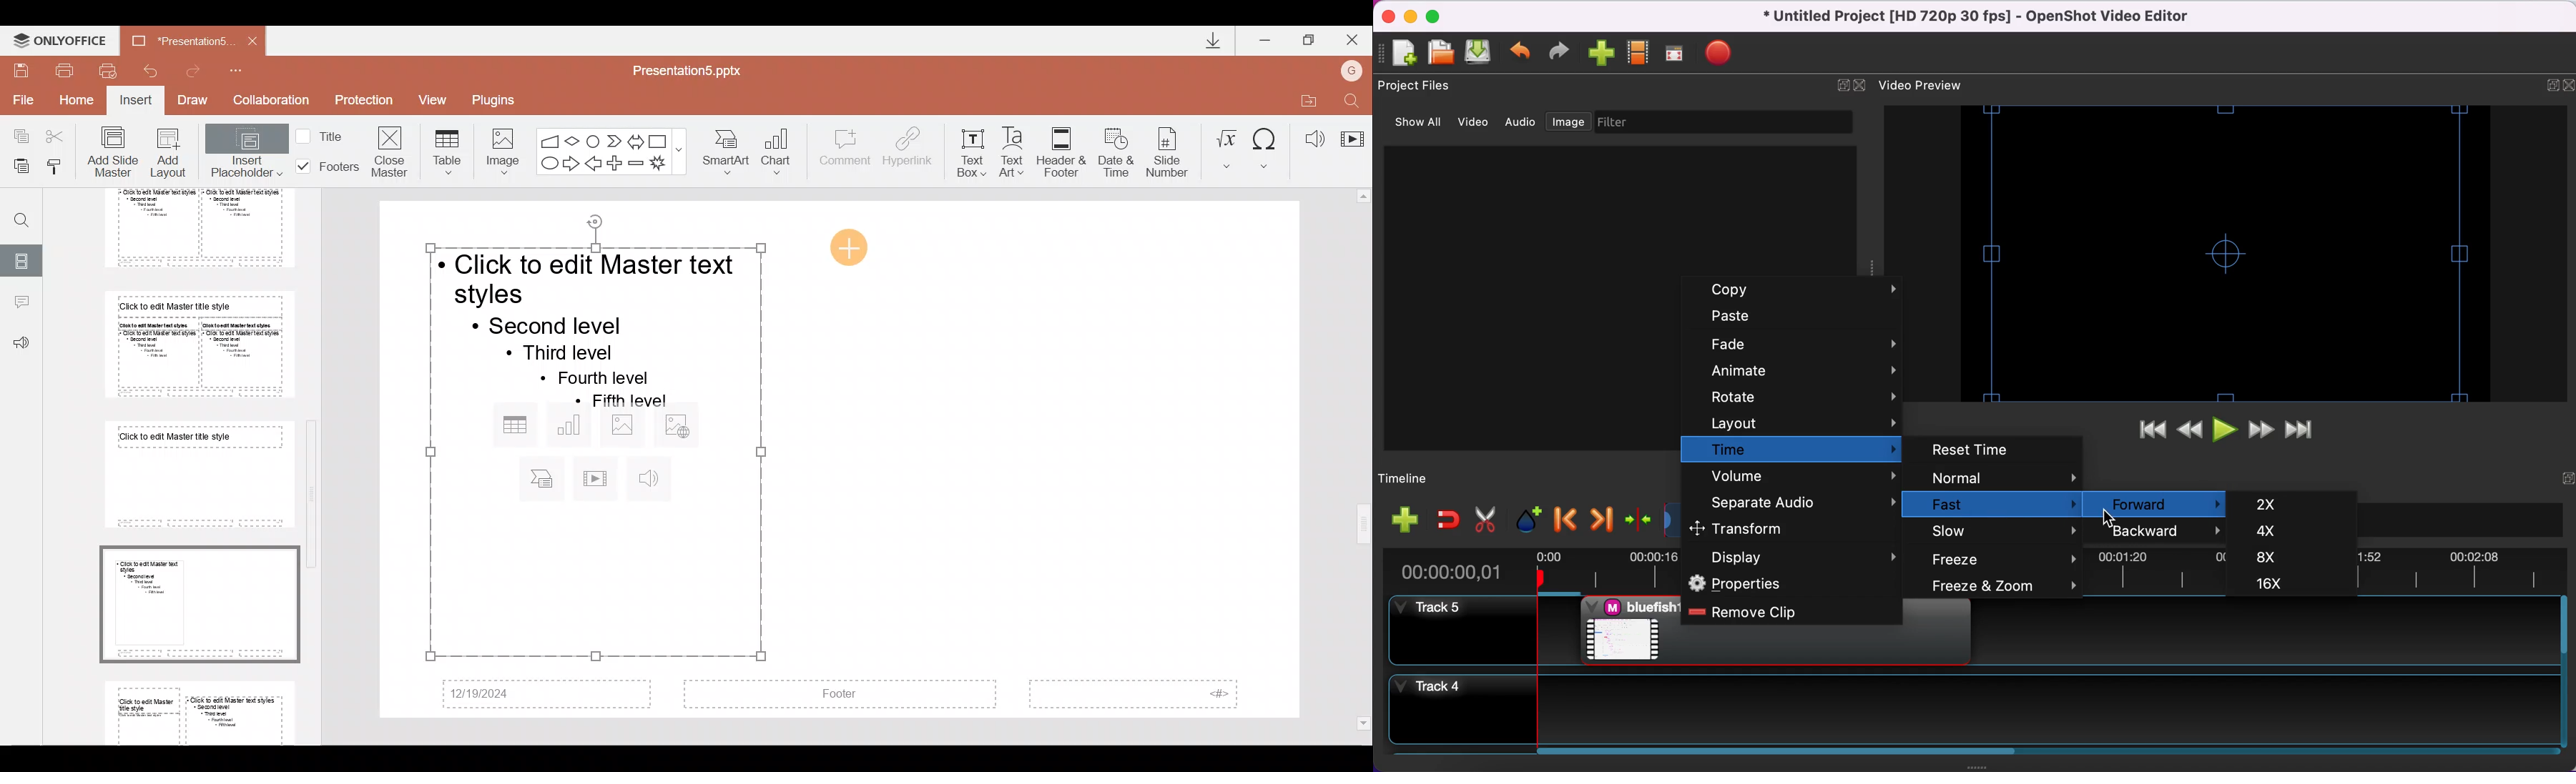  Describe the element at coordinates (21, 304) in the screenshot. I see `Comments` at that location.